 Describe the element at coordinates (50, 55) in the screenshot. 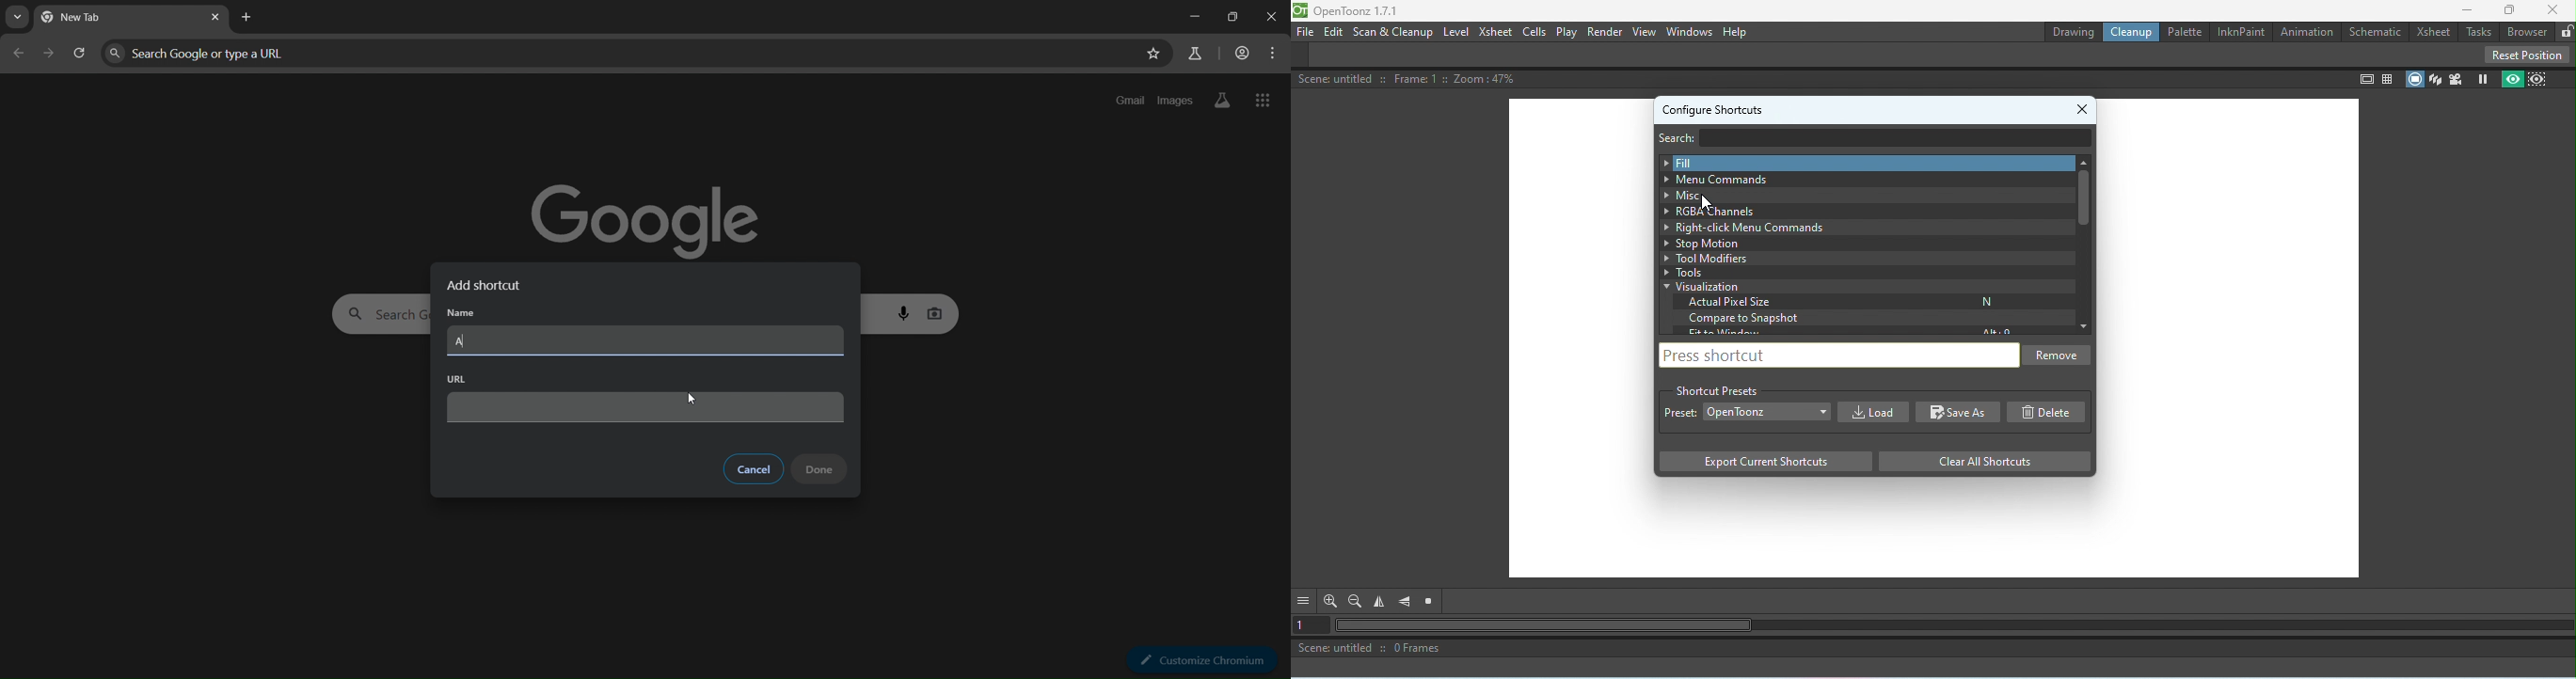

I see `go forward one page` at that location.